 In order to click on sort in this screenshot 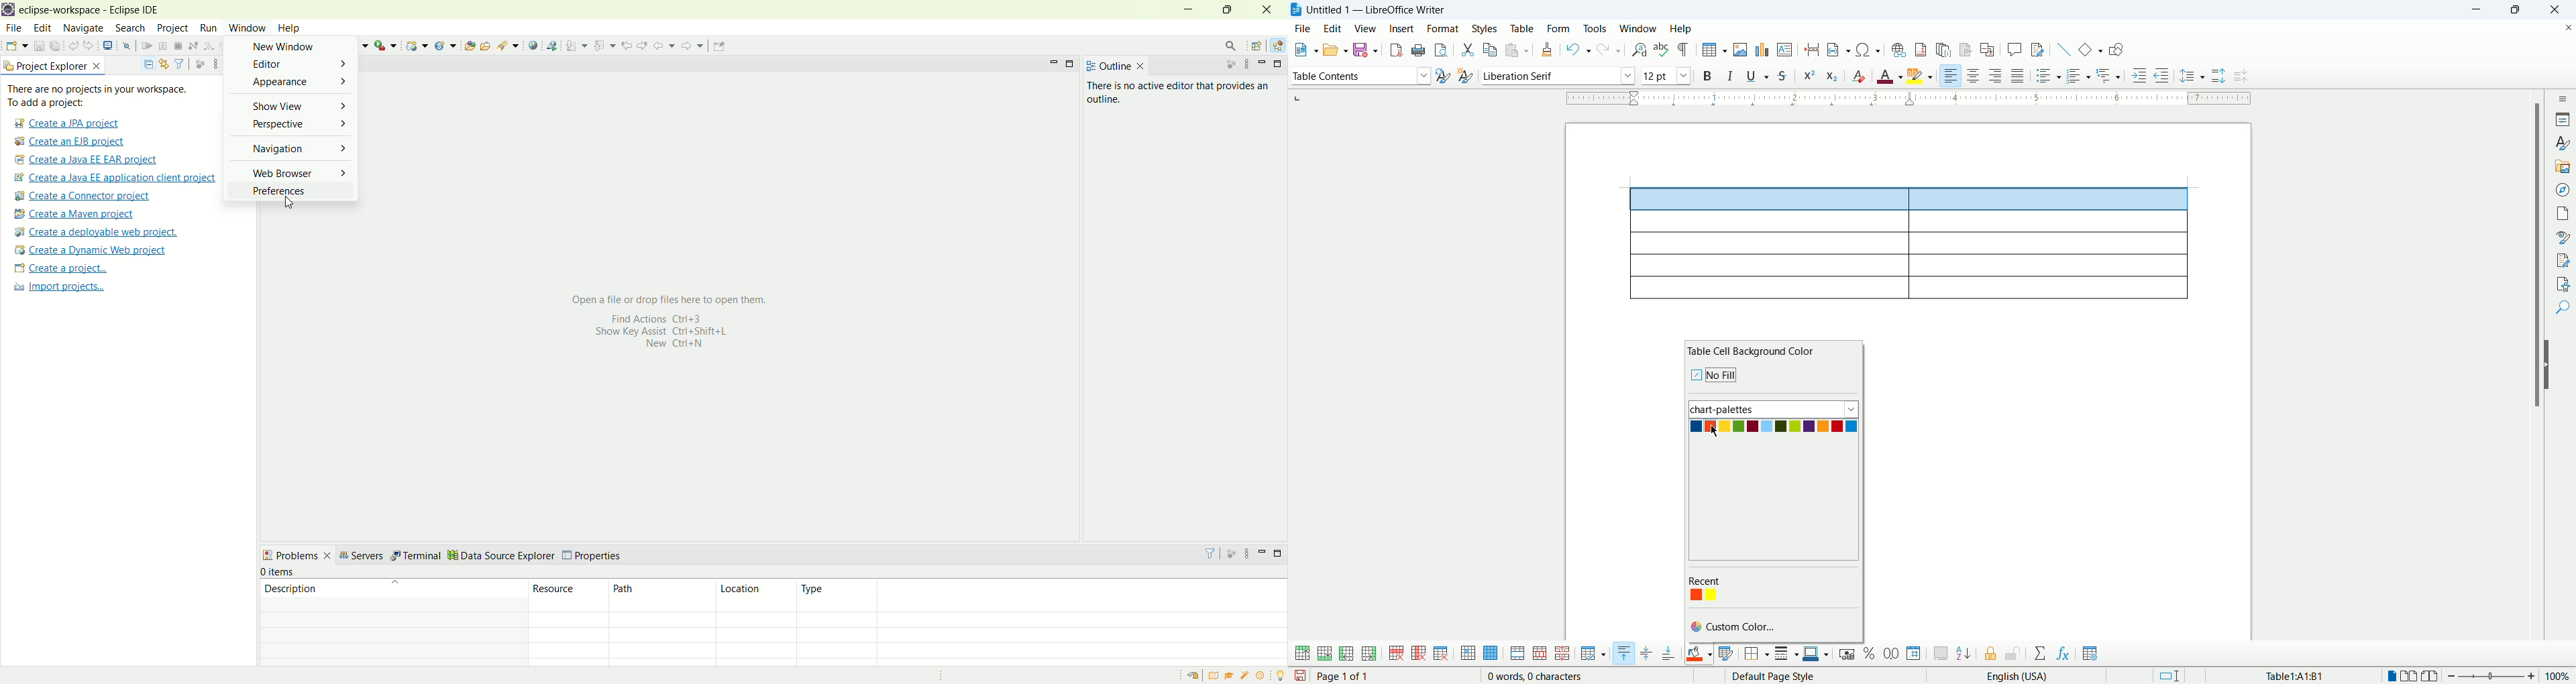, I will do `click(1964, 652)`.